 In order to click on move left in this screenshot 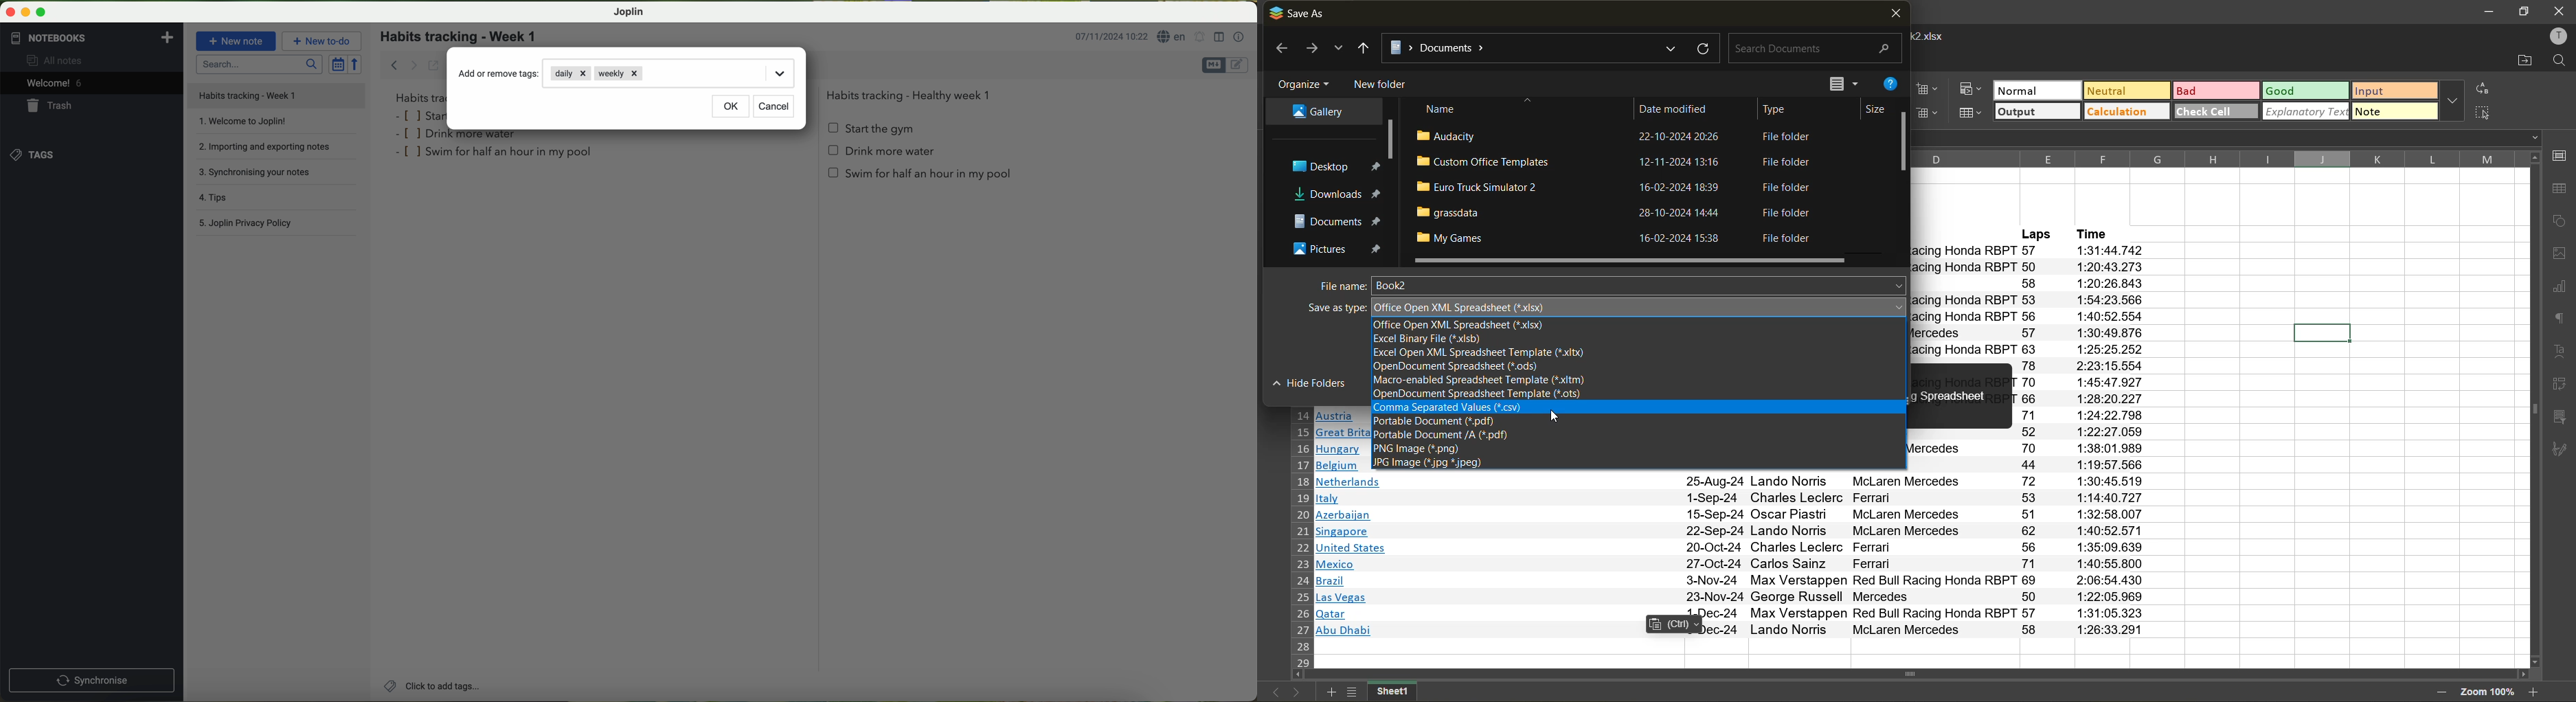, I will do `click(1298, 676)`.